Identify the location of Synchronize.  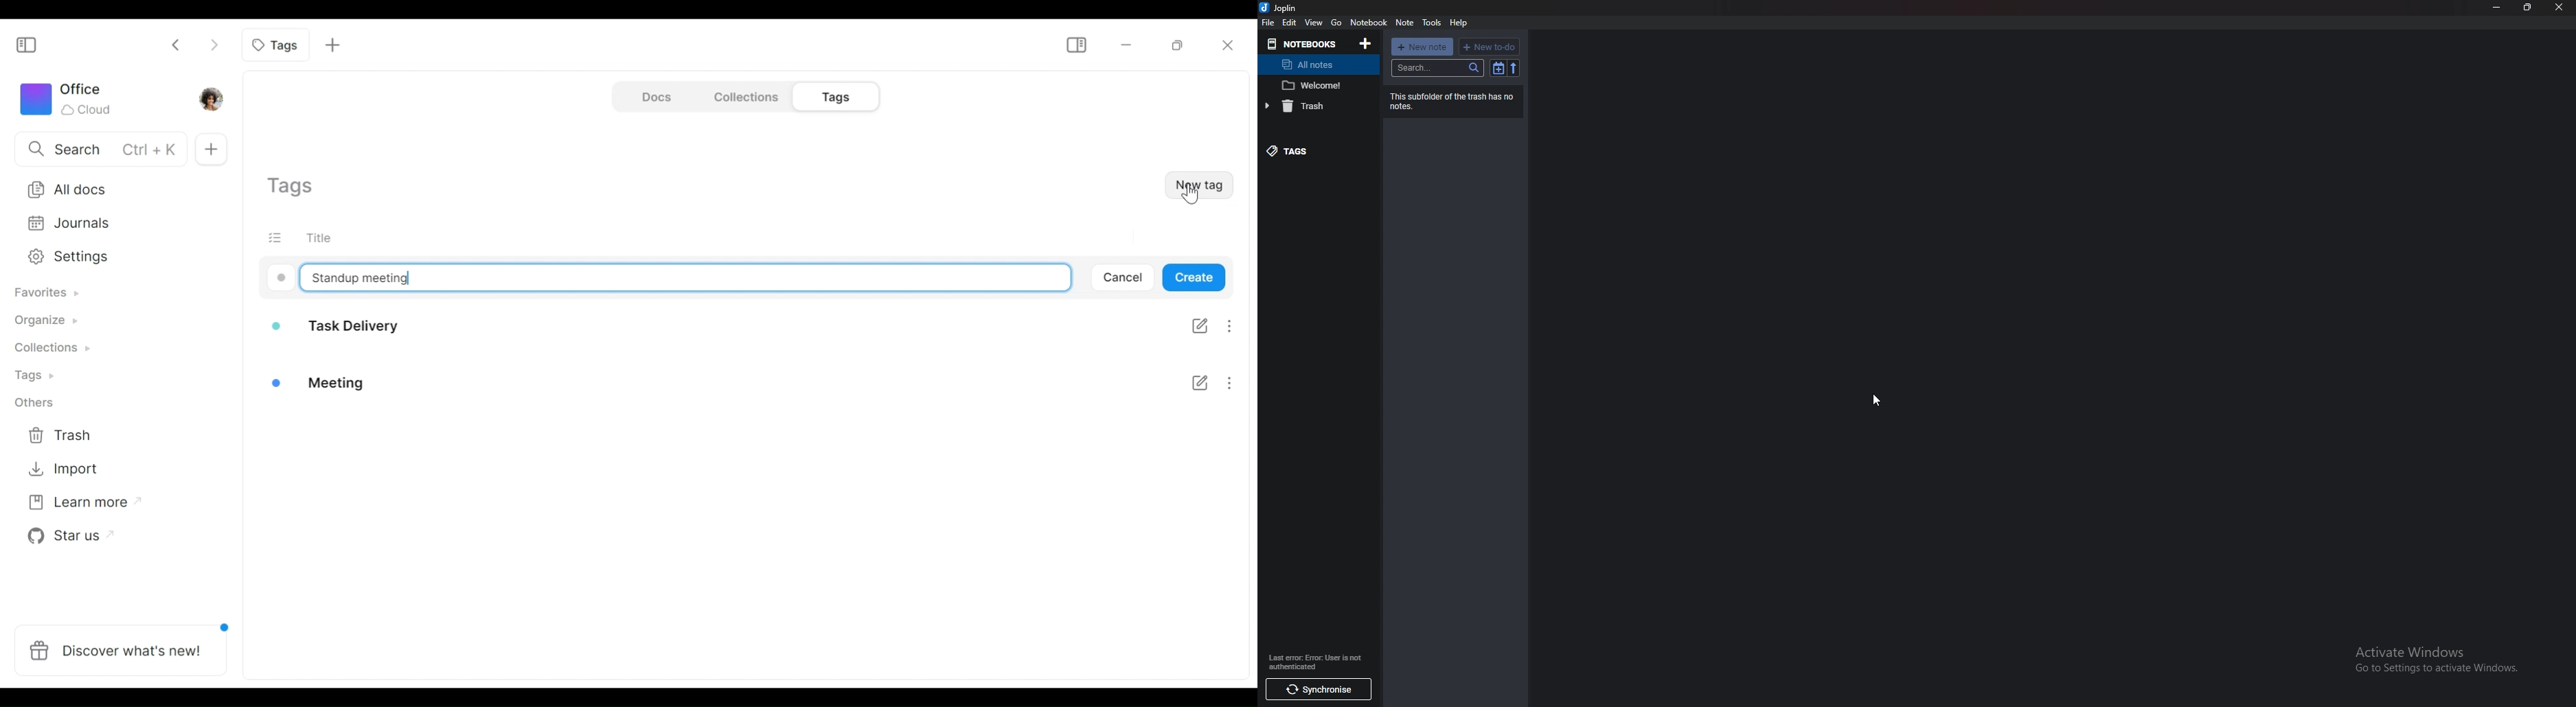
(1320, 690).